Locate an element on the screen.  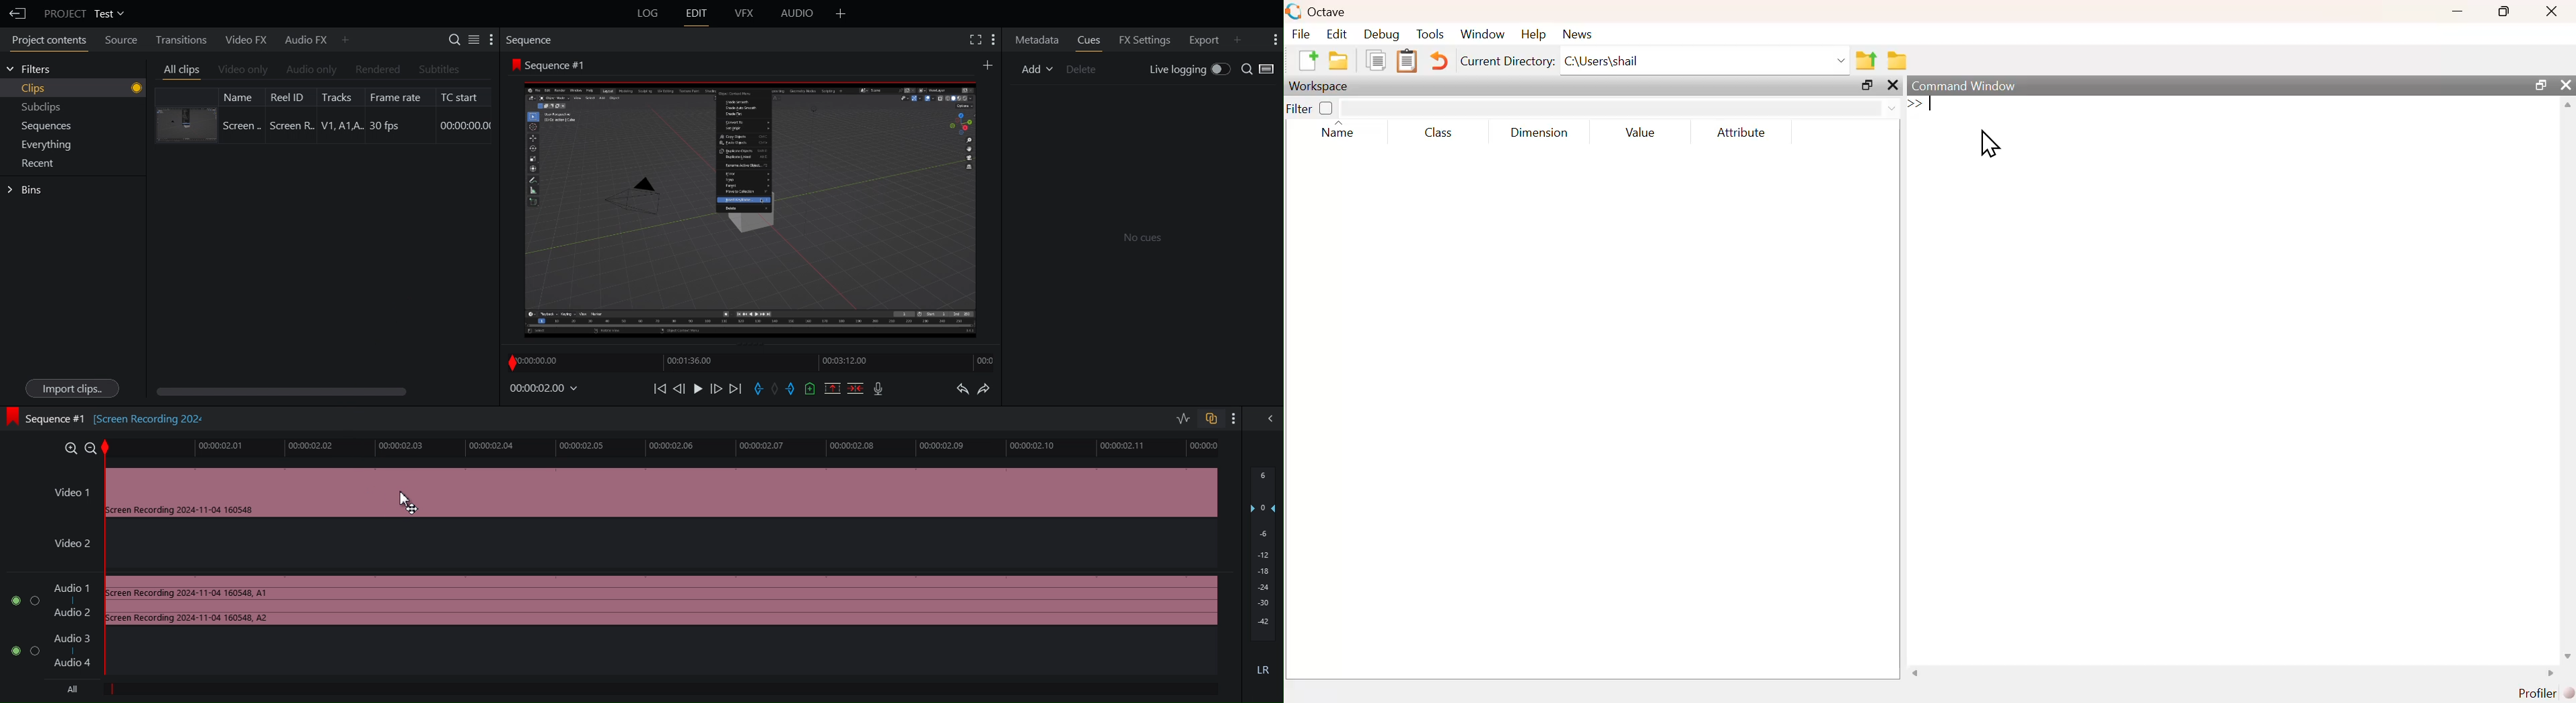
Log is located at coordinates (645, 15).